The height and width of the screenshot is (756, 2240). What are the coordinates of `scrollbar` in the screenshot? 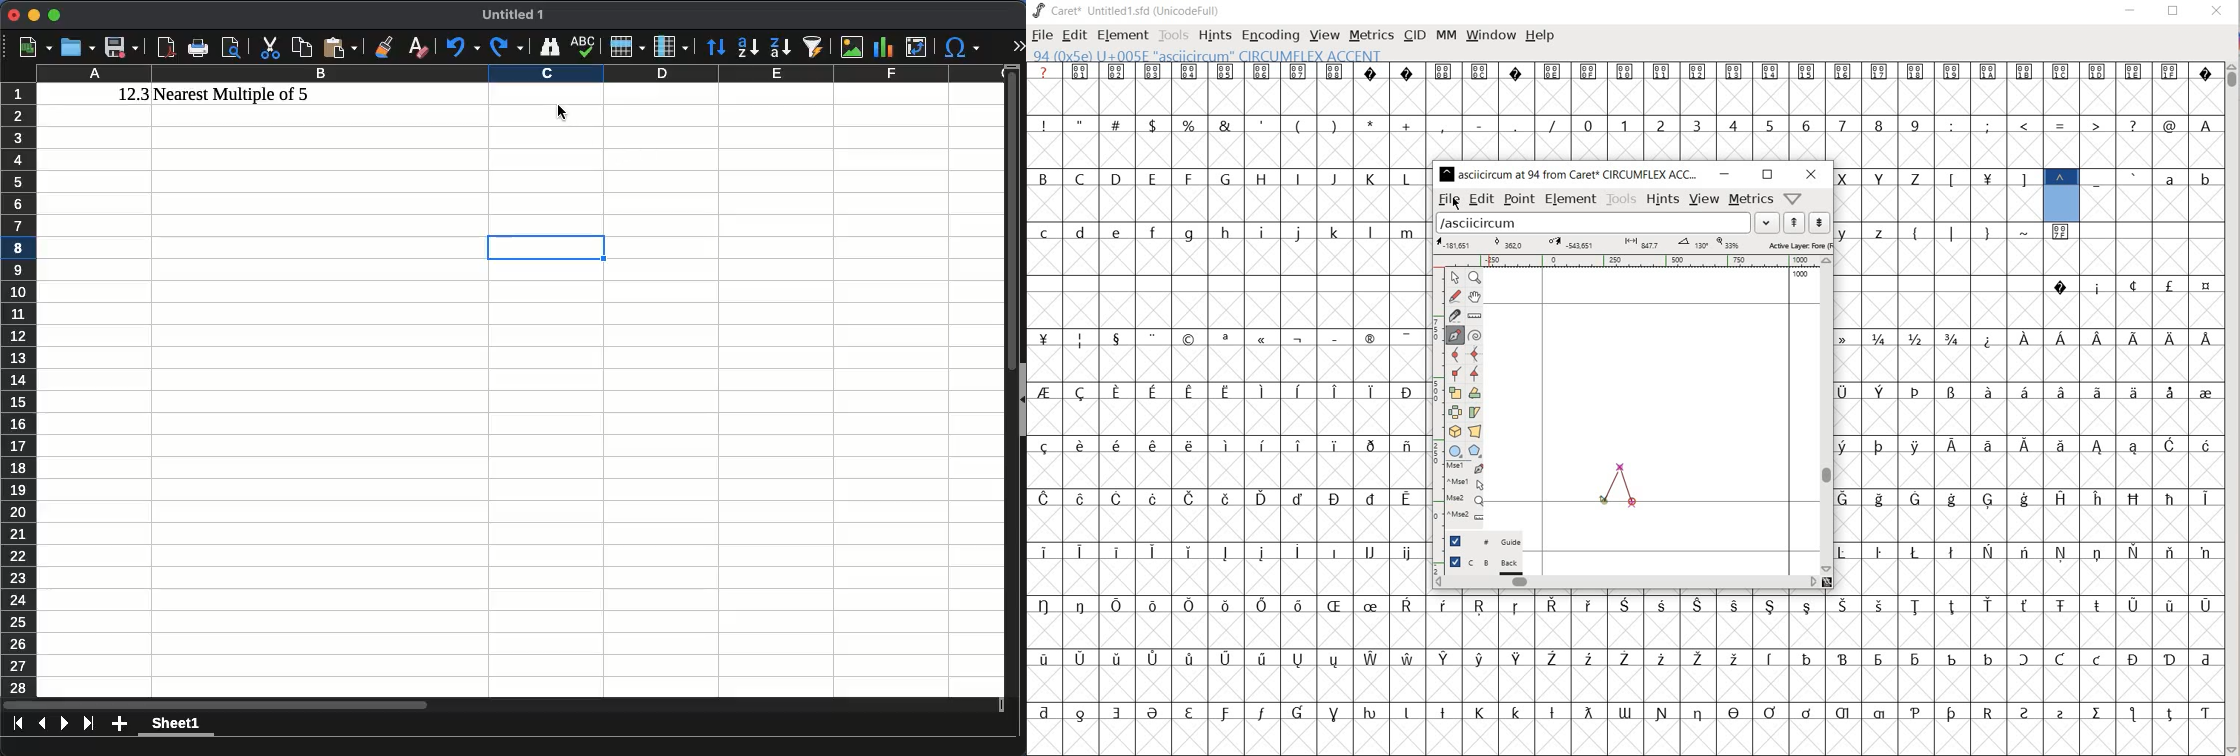 It's located at (1624, 581).